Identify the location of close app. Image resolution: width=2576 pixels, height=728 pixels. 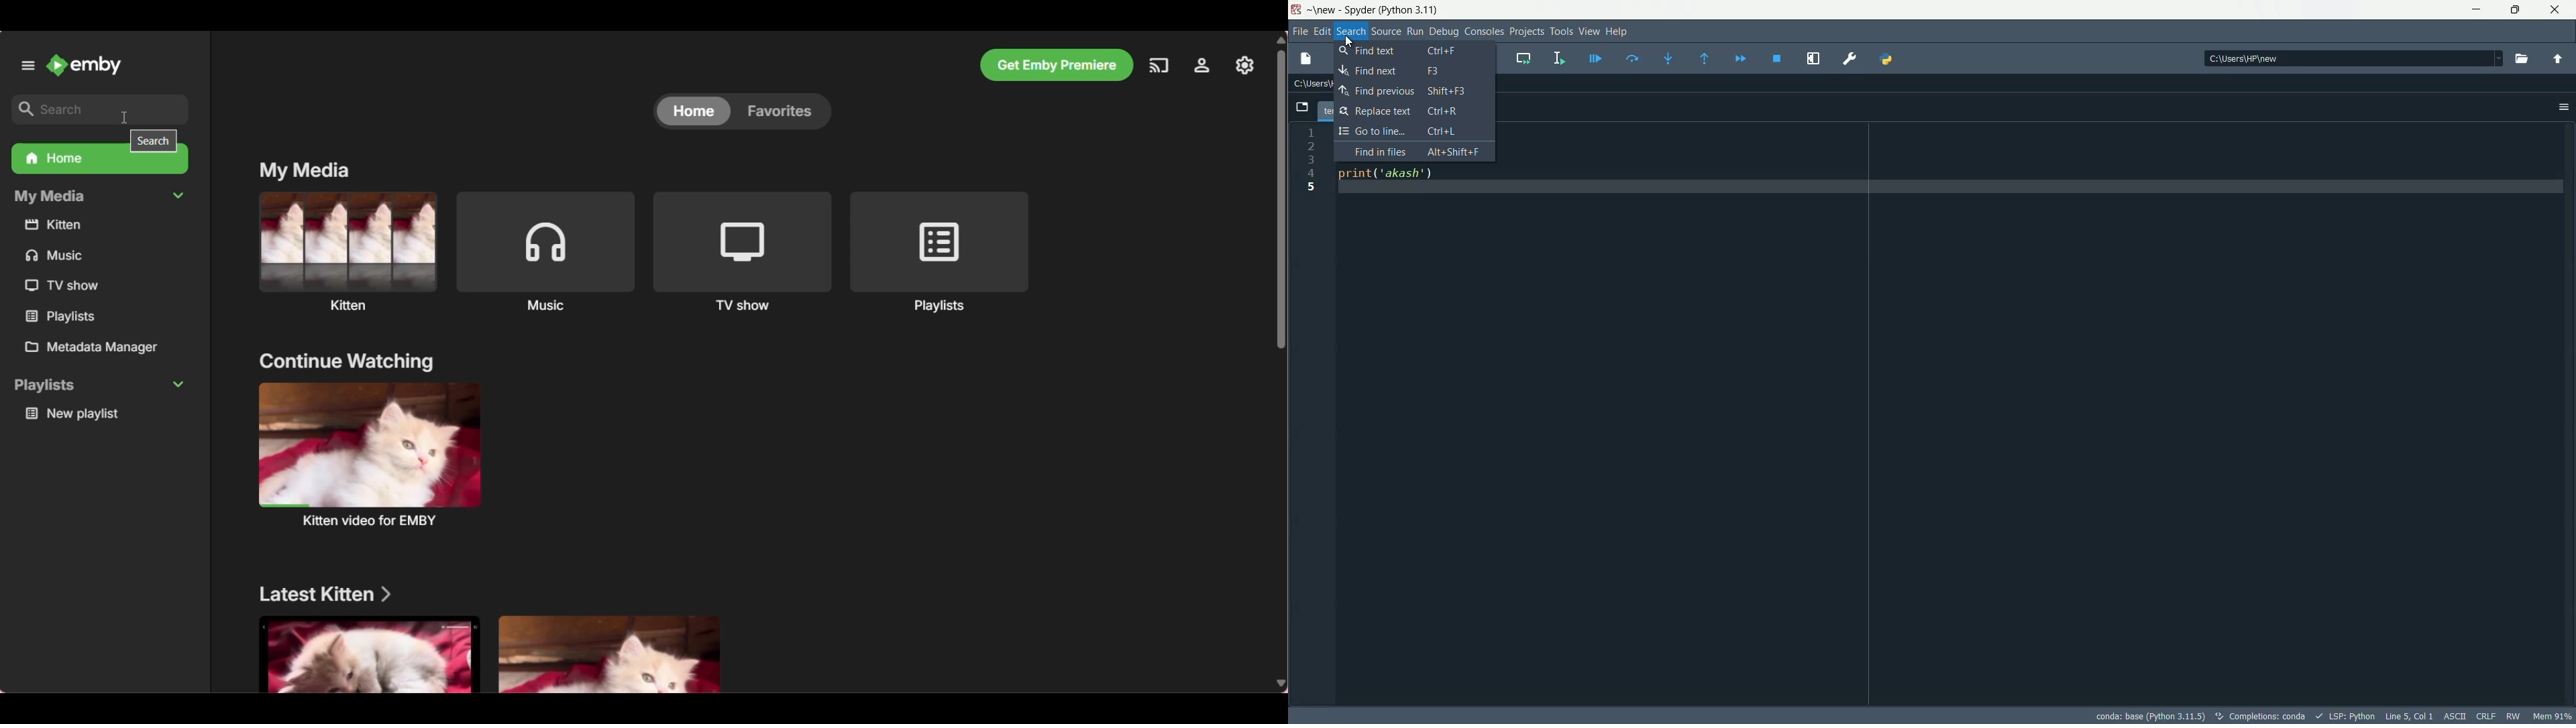
(2557, 10).